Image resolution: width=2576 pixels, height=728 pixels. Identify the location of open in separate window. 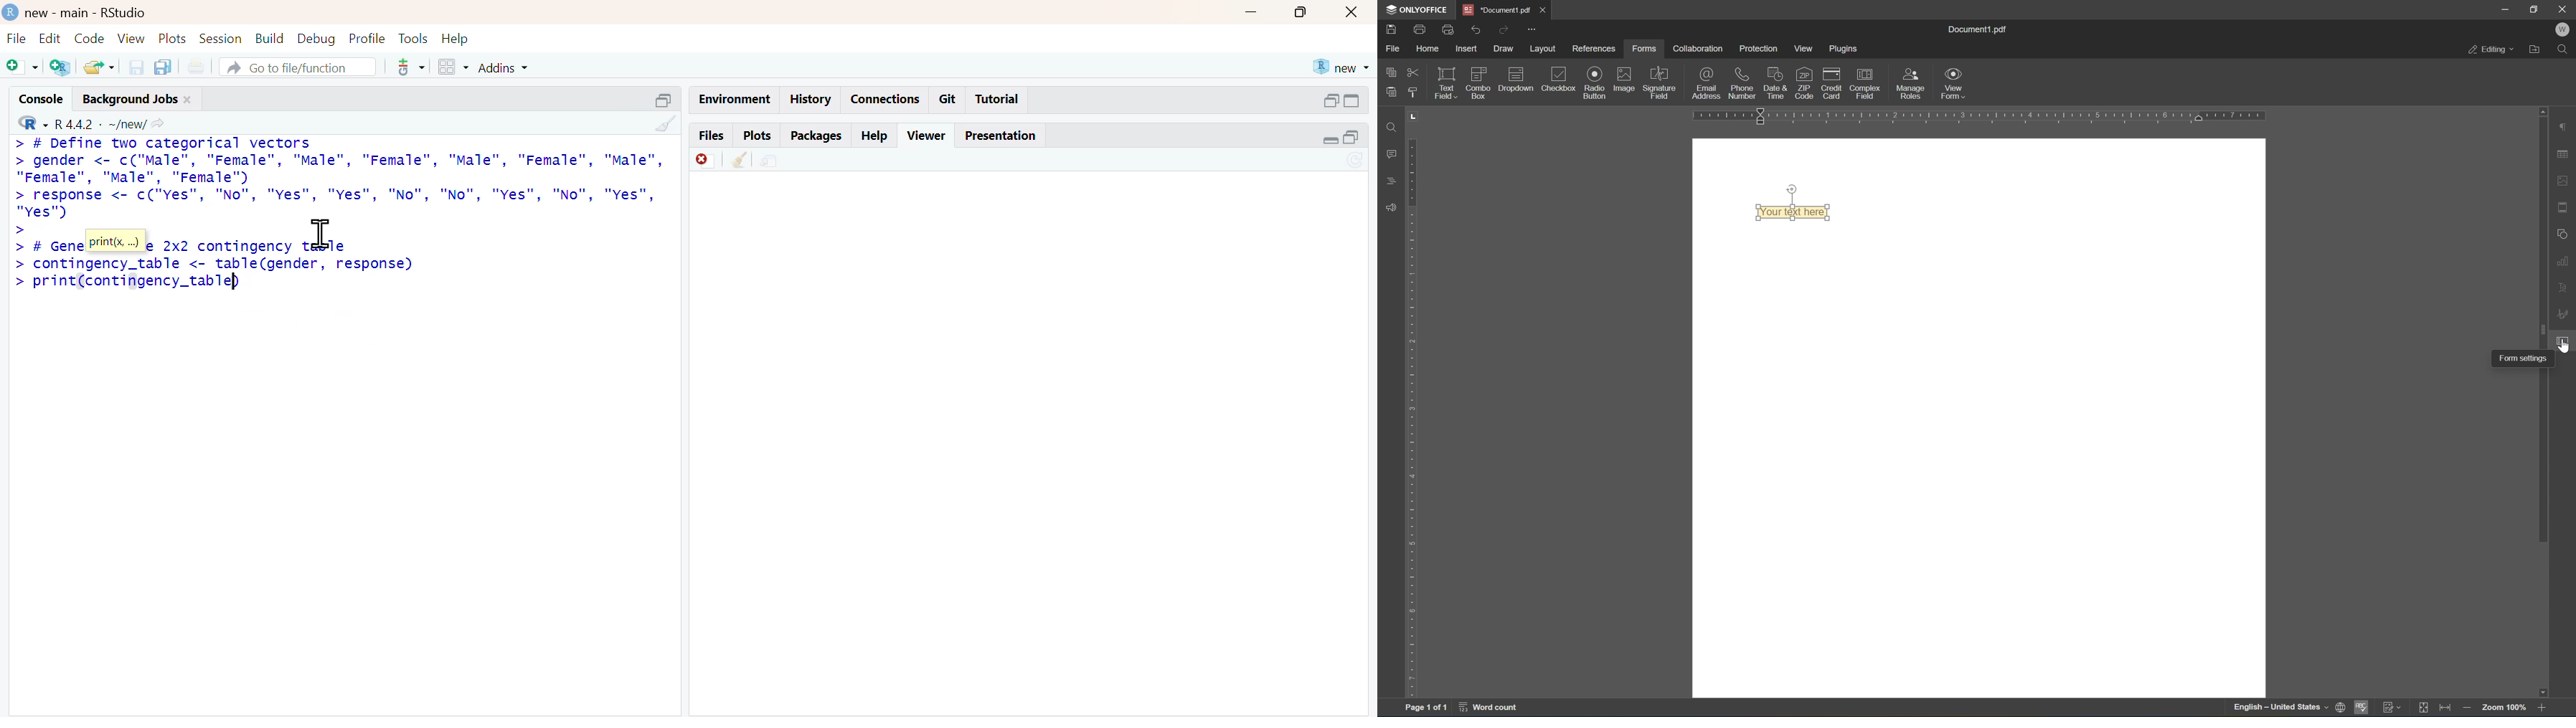
(1332, 100).